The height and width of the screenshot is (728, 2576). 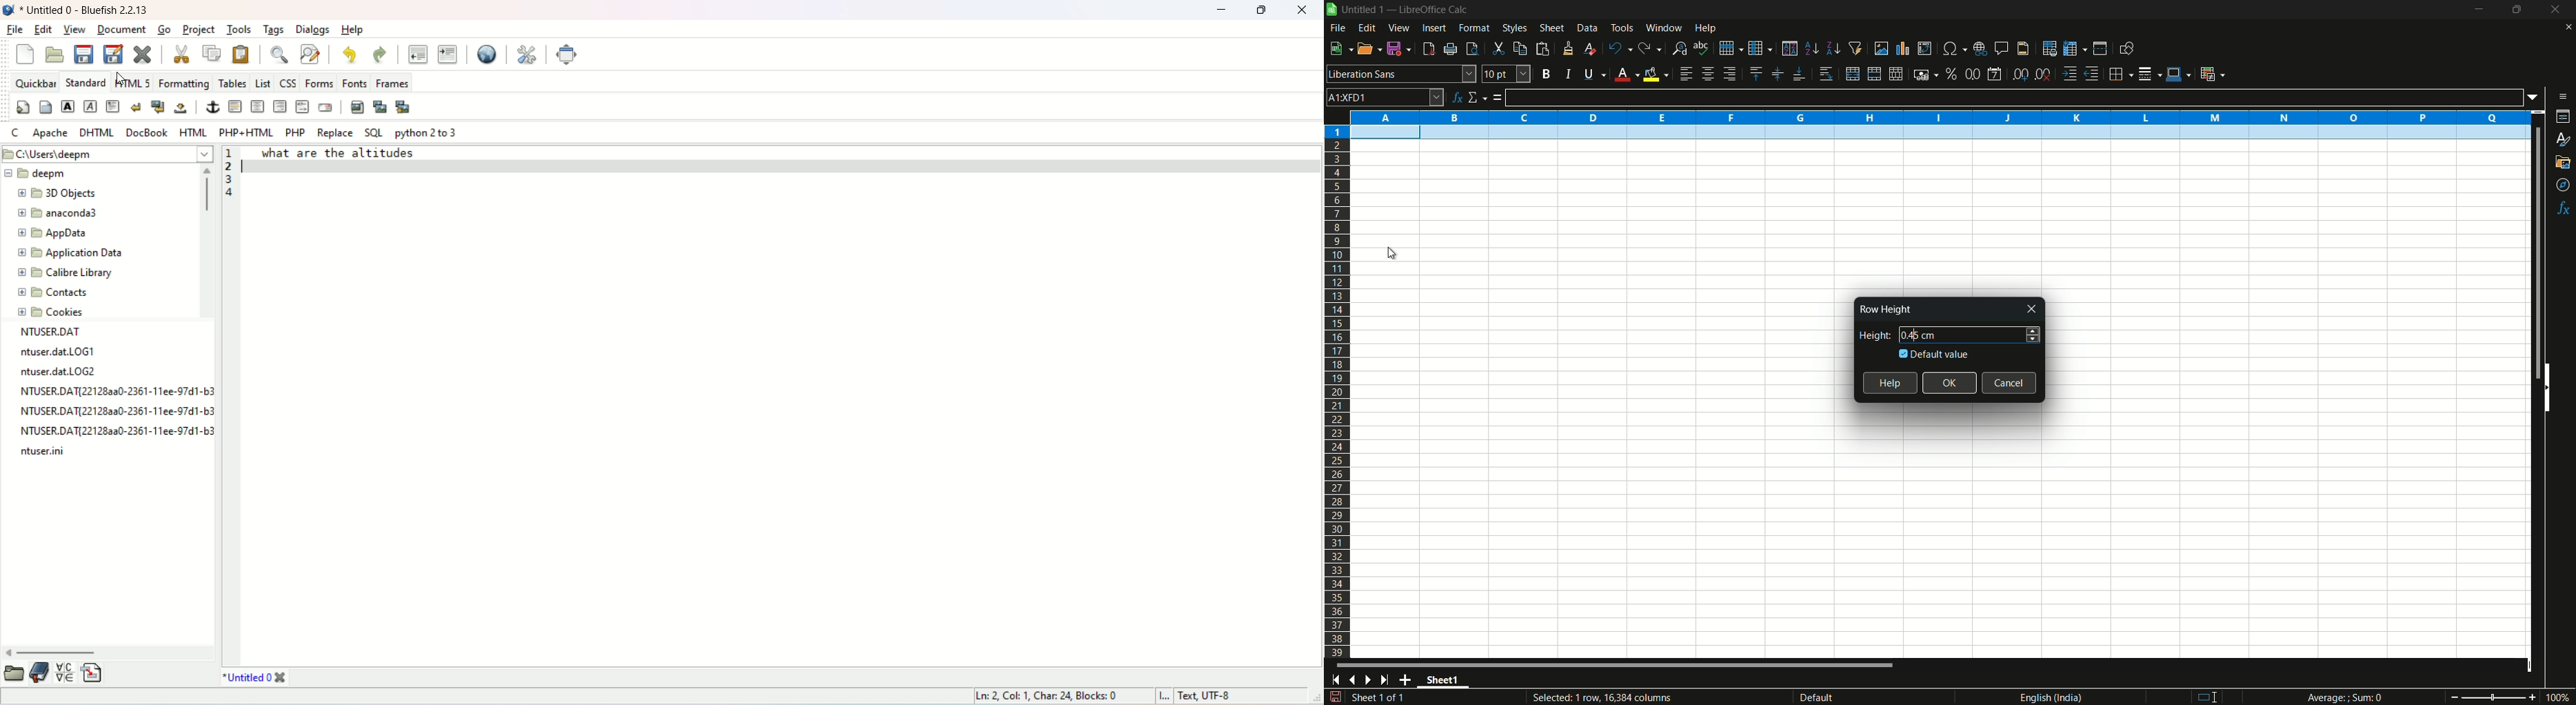 What do you see at coordinates (58, 211) in the screenshot?
I see `anaconda` at bounding box center [58, 211].